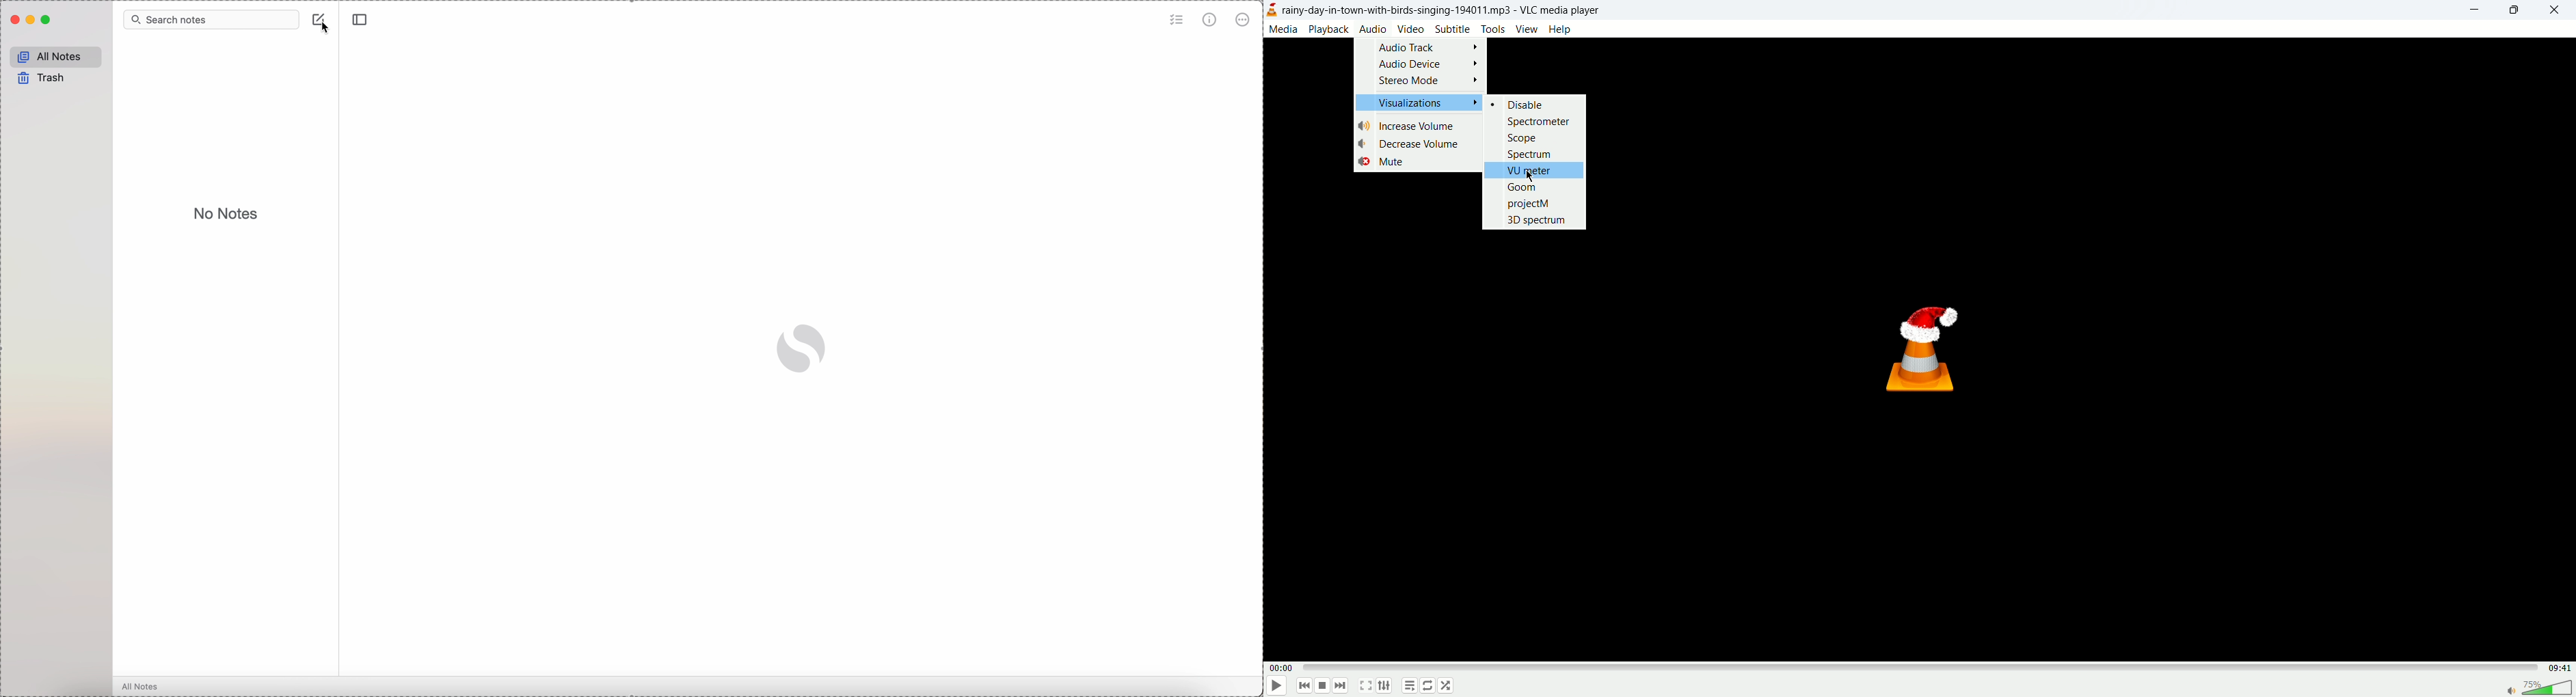 The height and width of the screenshot is (700, 2576). I want to click on Simplenote logo, so click(803, 348).